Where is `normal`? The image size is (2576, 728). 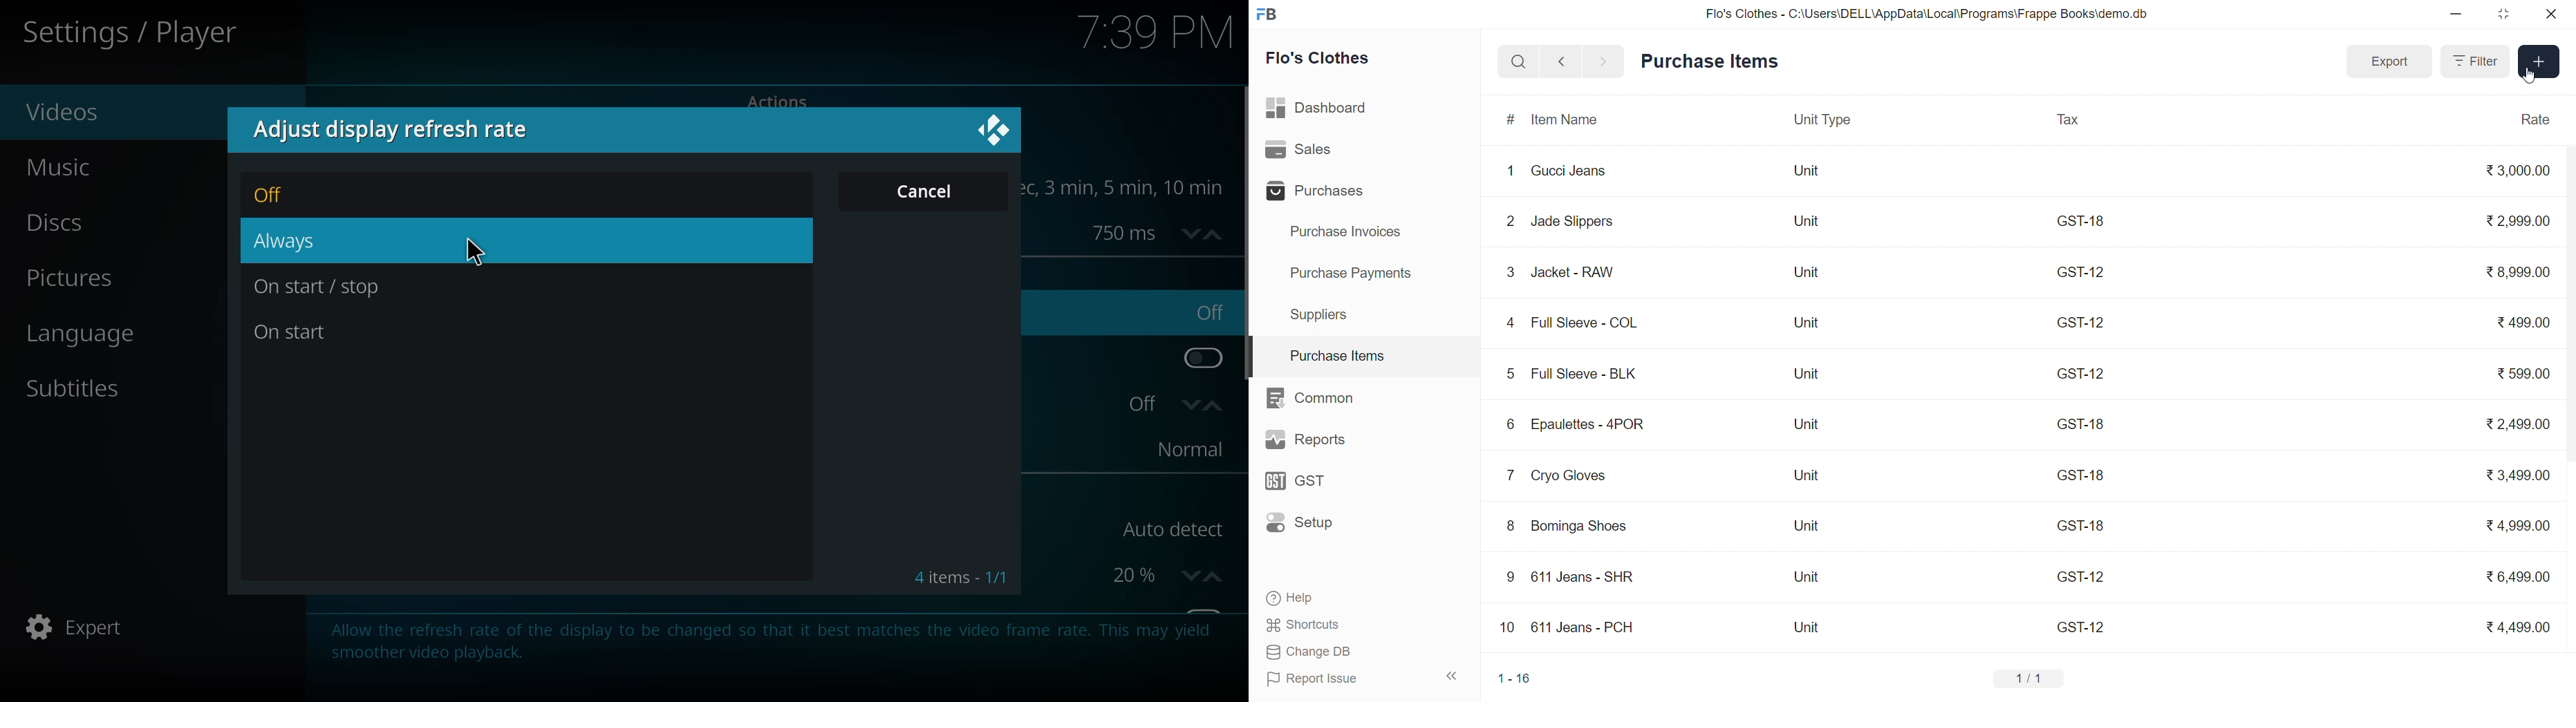 normal is located at coordinates (1184, 450).